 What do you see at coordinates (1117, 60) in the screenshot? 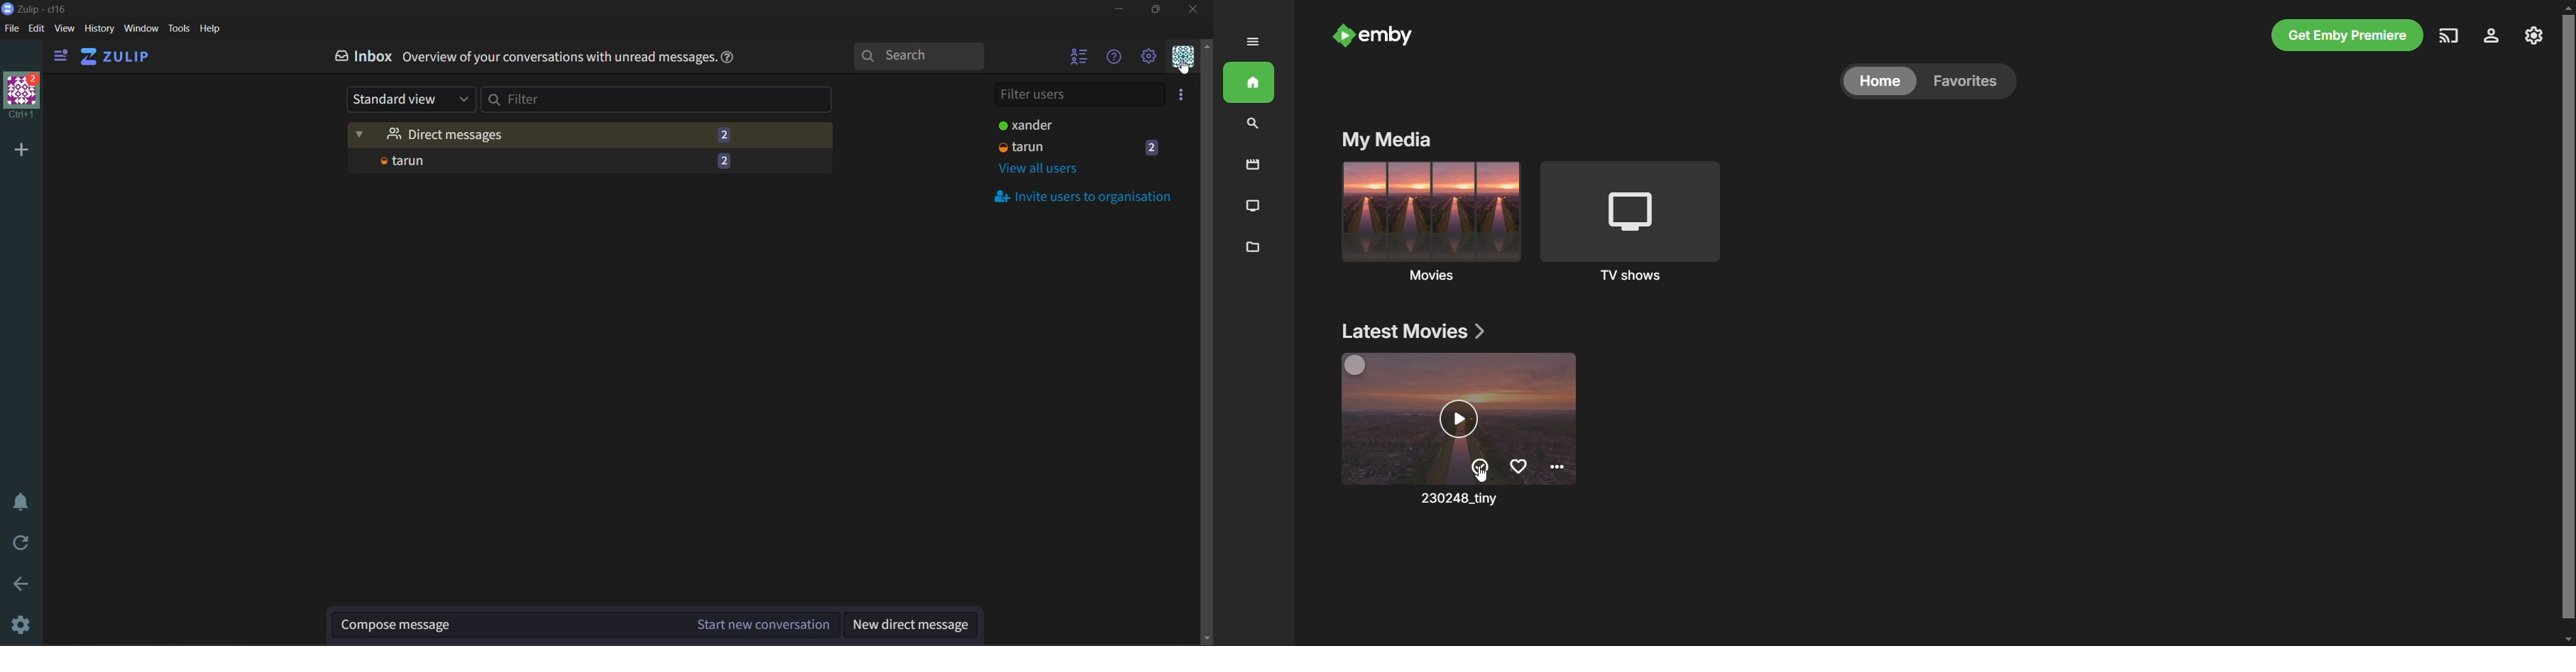
I see `help menu` at bounding box center [1117, 60].